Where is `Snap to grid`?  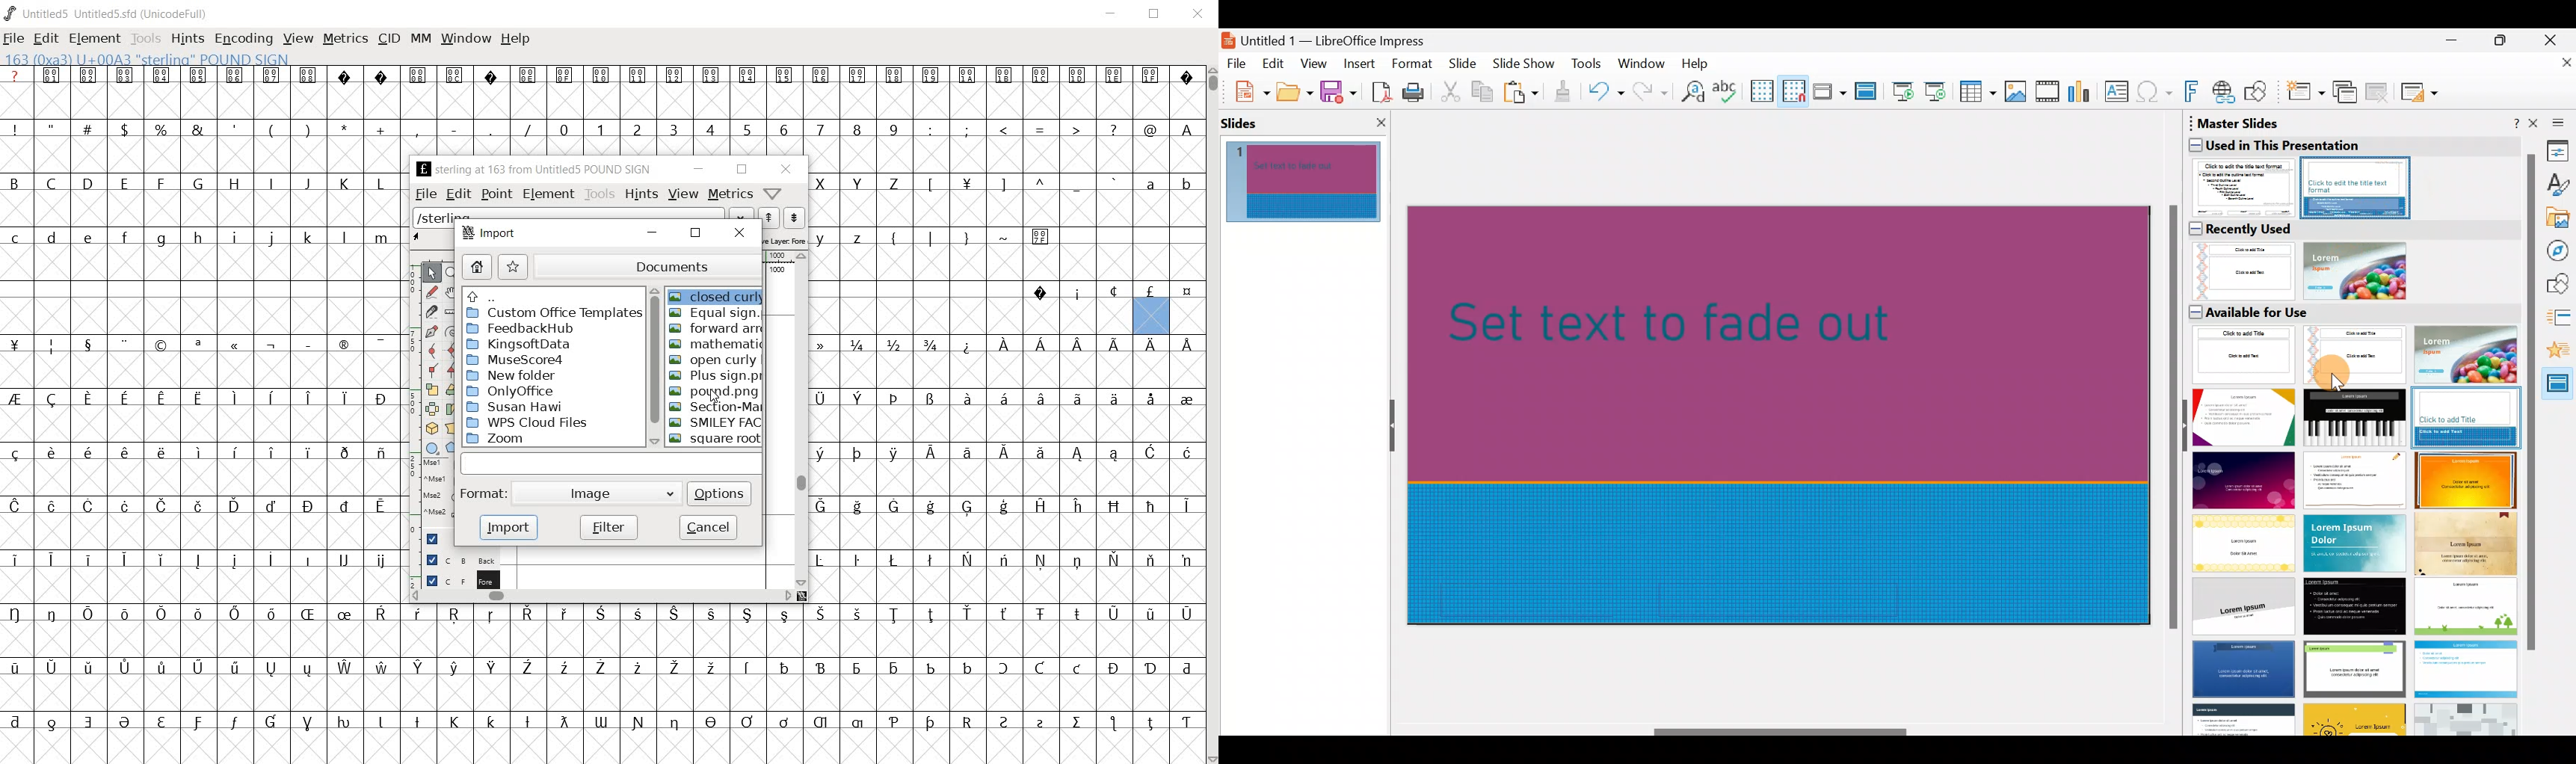 Snap to grid is located at coordinates (1791, 91).